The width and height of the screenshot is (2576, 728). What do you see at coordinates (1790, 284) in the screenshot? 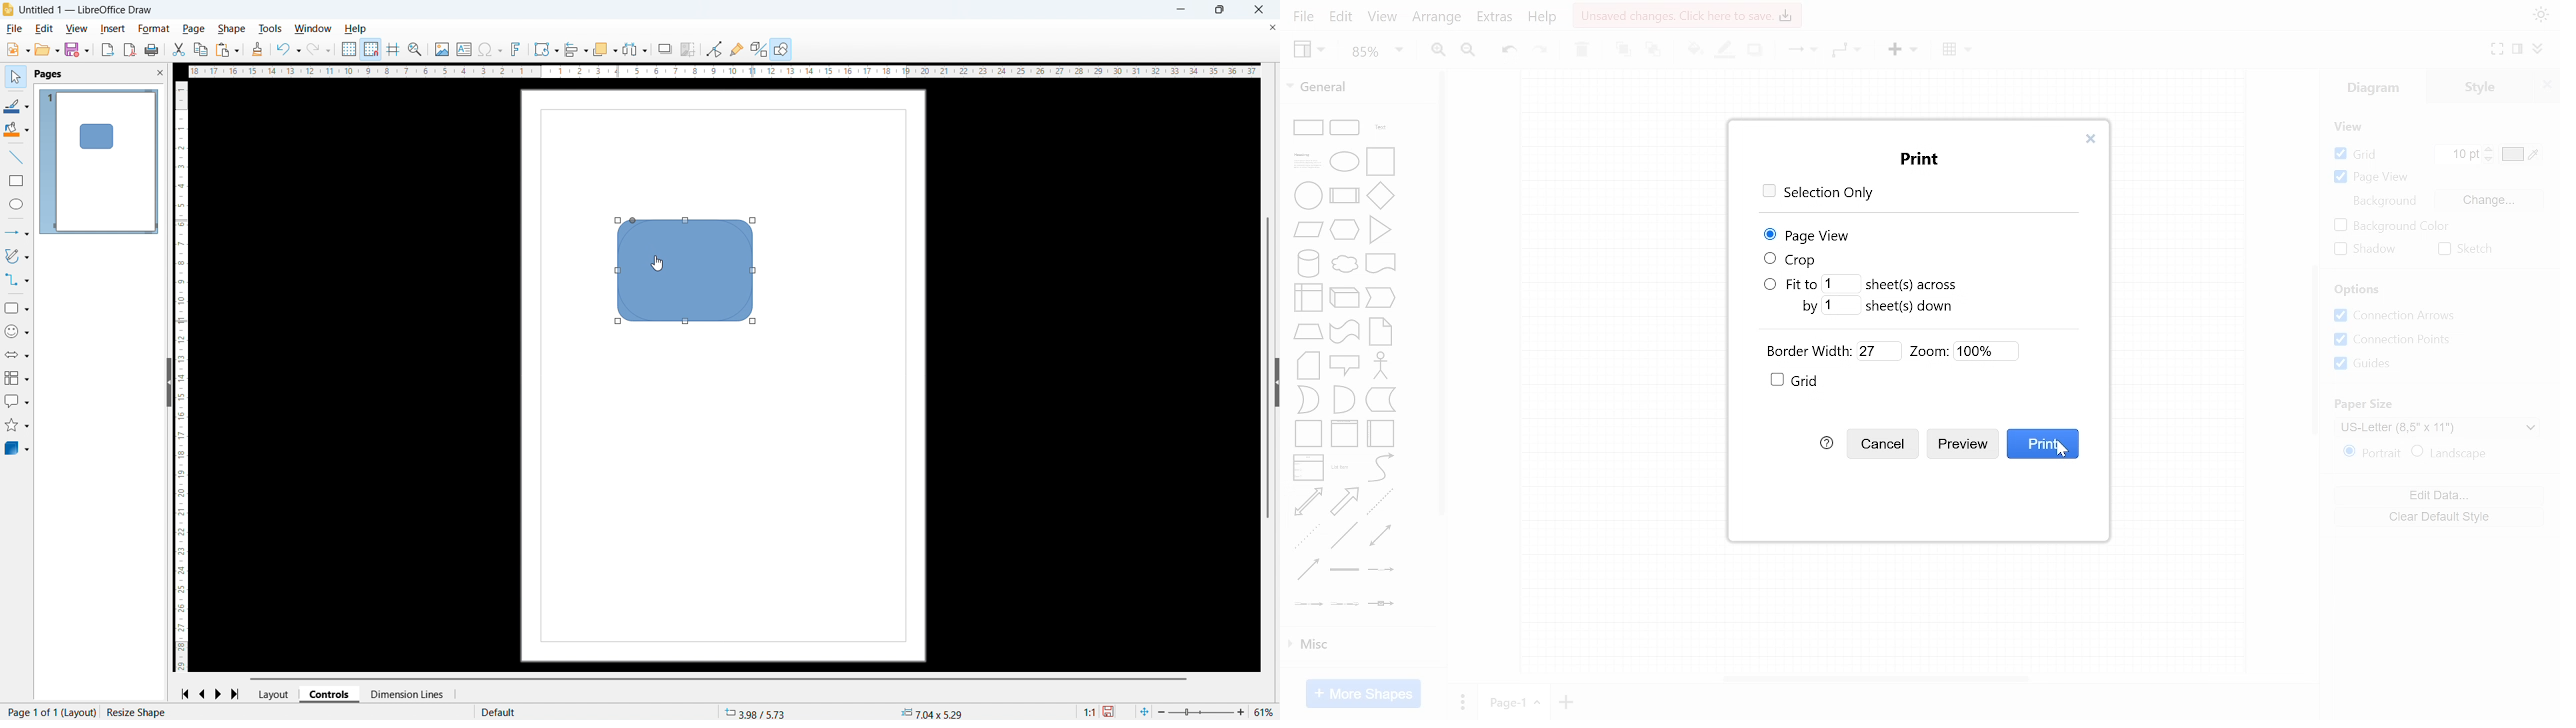
I see `Fit to` at bounding box center [1790, 284].